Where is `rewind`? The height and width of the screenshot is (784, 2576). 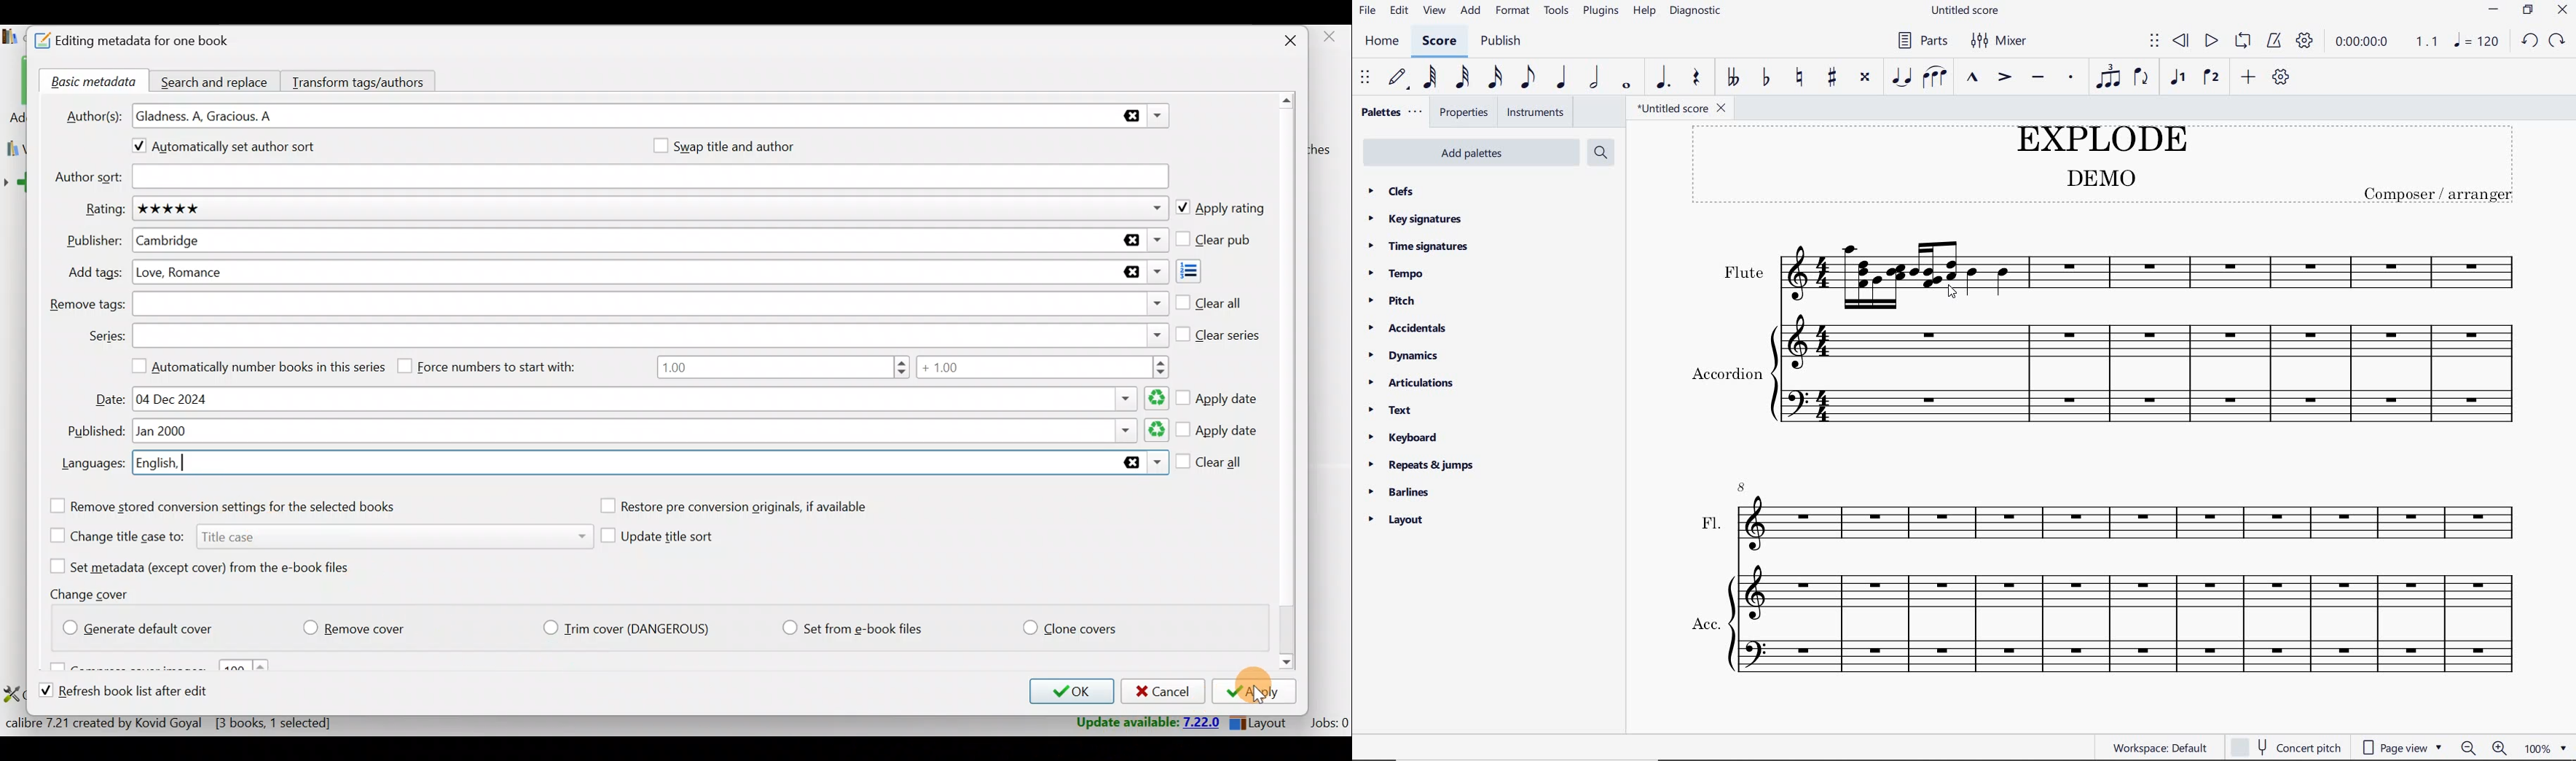 rewind is located at coordinates (2183, 41).